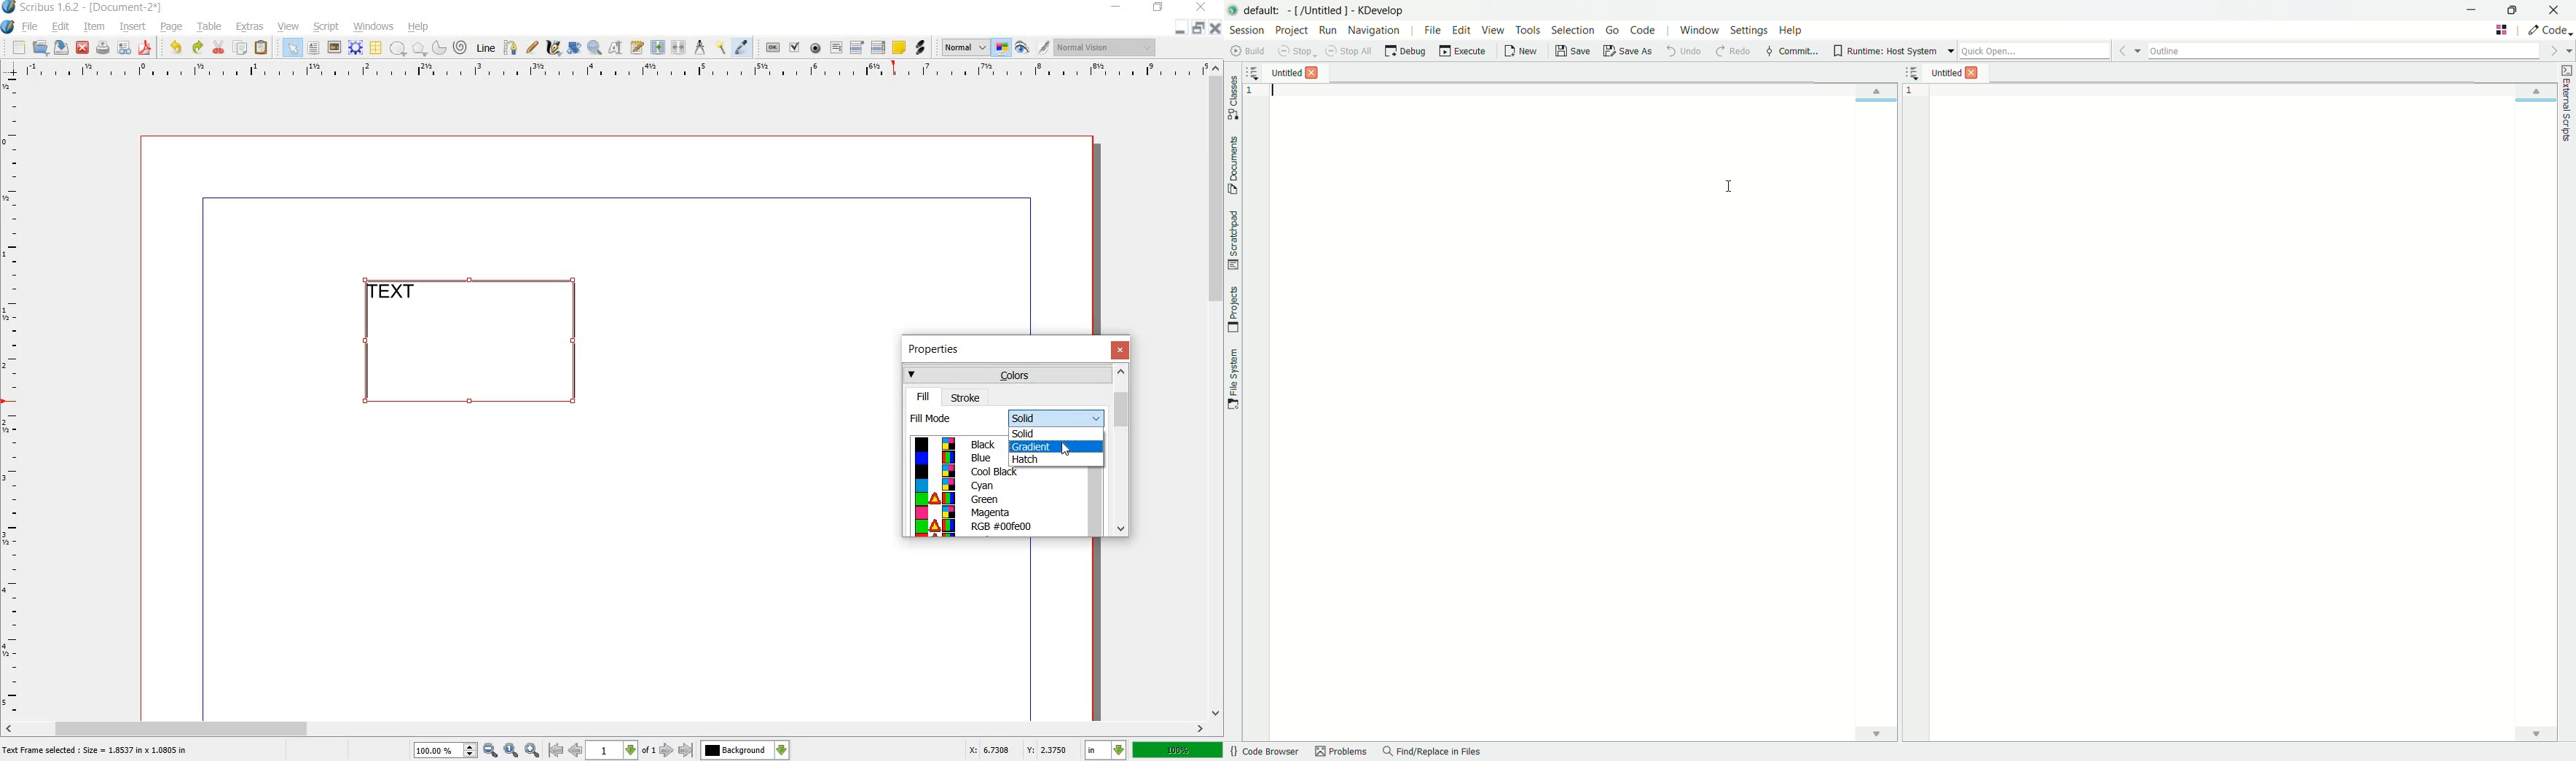 The height and width of the screenshot is (784, 2576). What do you see at coordinates (722, 47) in the screenshot?
I see `copy item properties` at bounding box center [722, 47].